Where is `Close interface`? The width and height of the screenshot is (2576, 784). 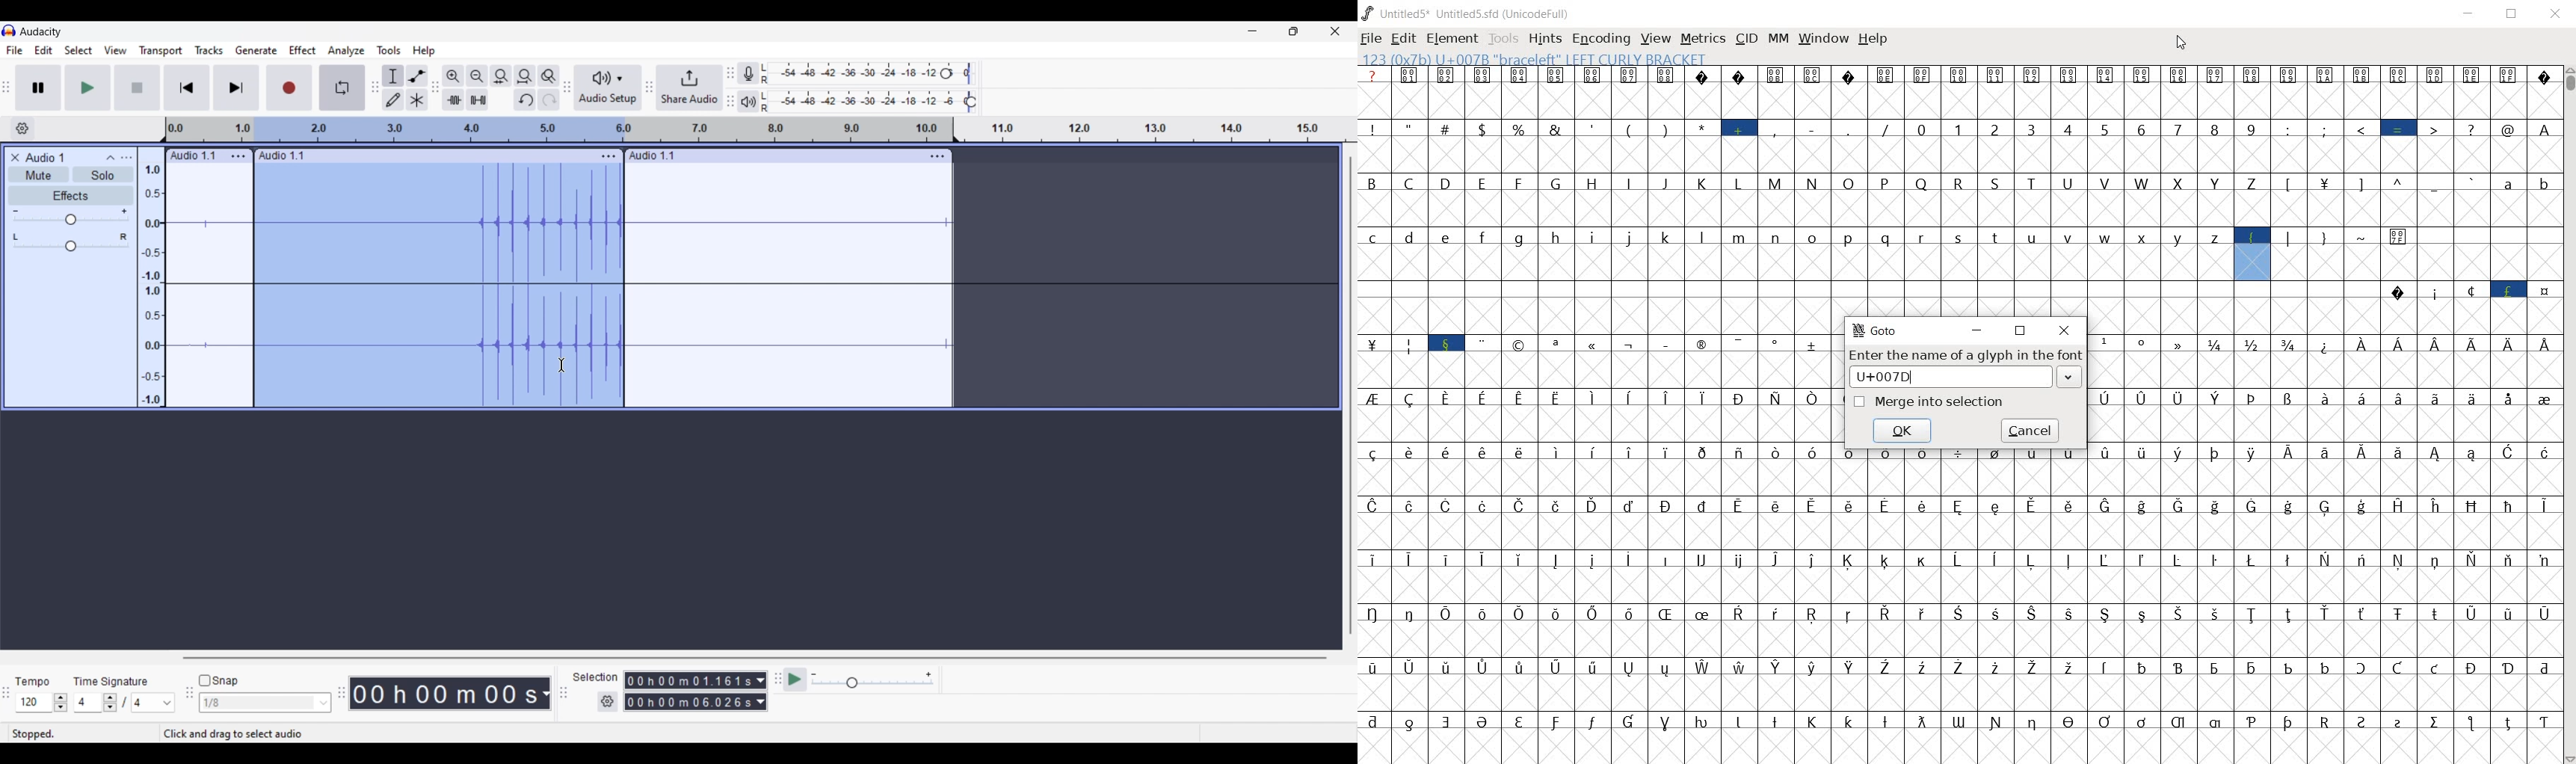 Close interface is located at coordinates (1336, 31).